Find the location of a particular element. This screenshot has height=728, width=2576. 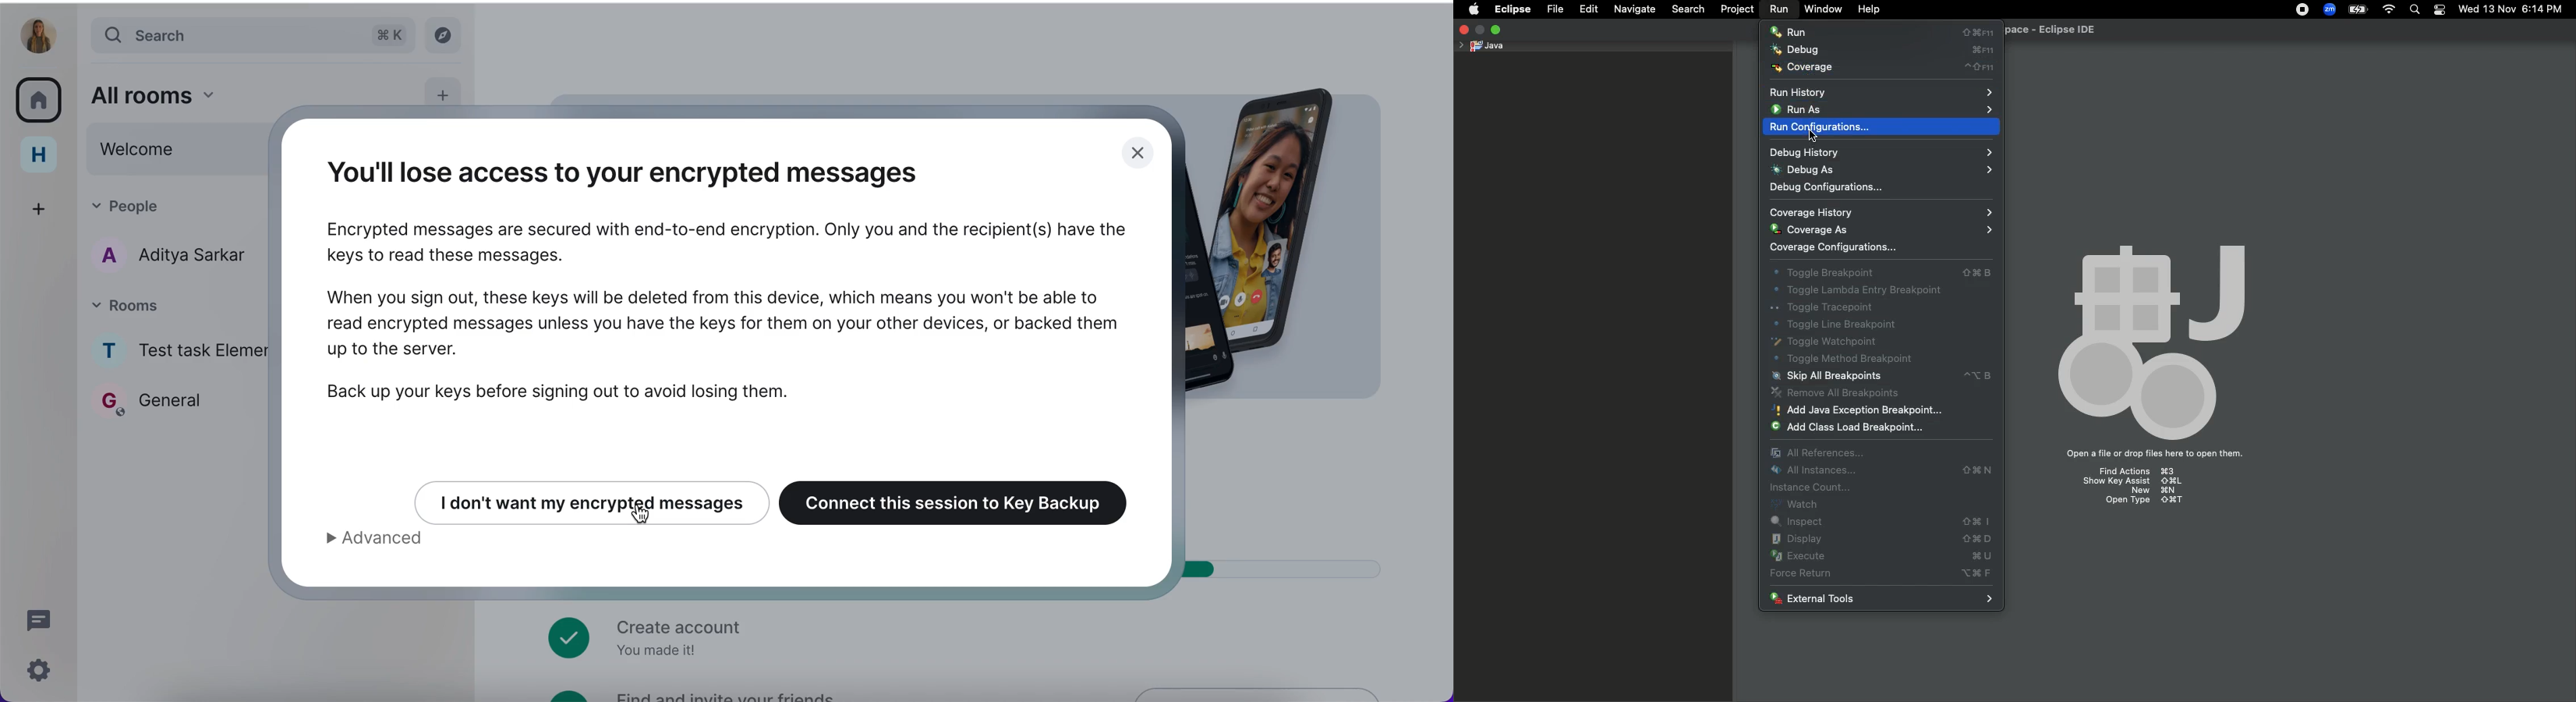

Navigate is located at coordinates (1635, 9).